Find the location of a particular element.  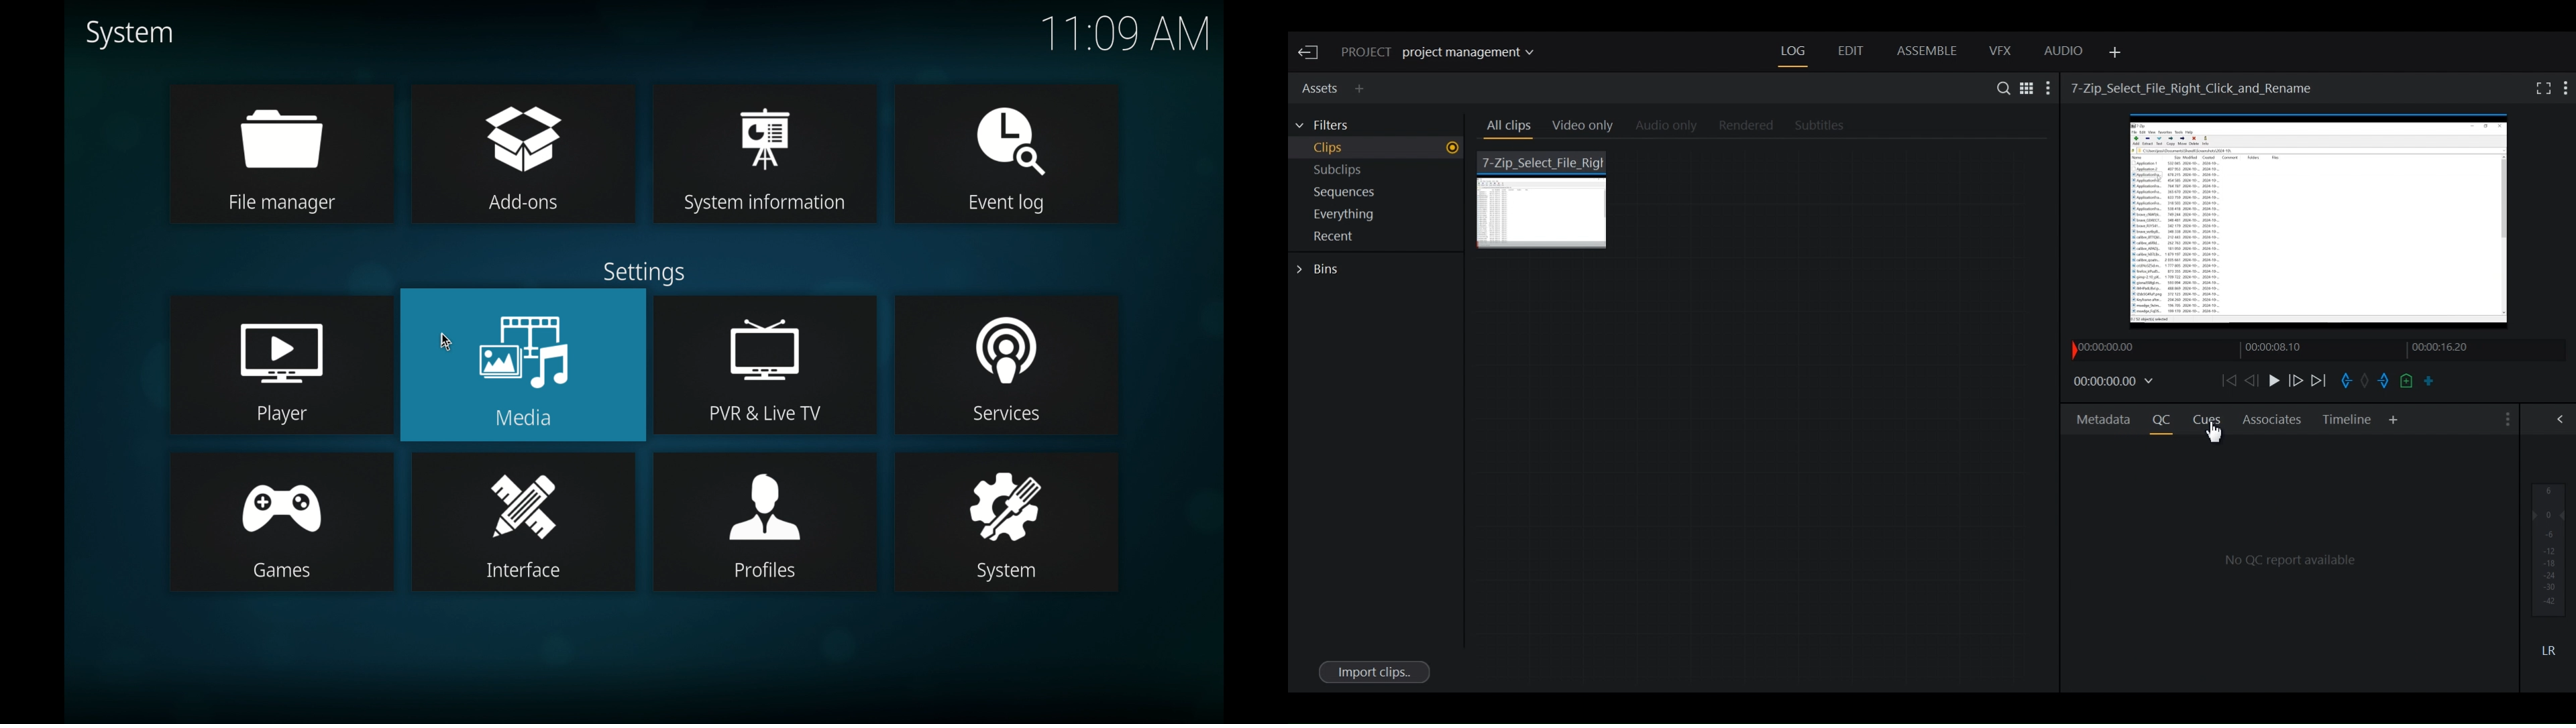

profiles is located at coordinates (765, 522).